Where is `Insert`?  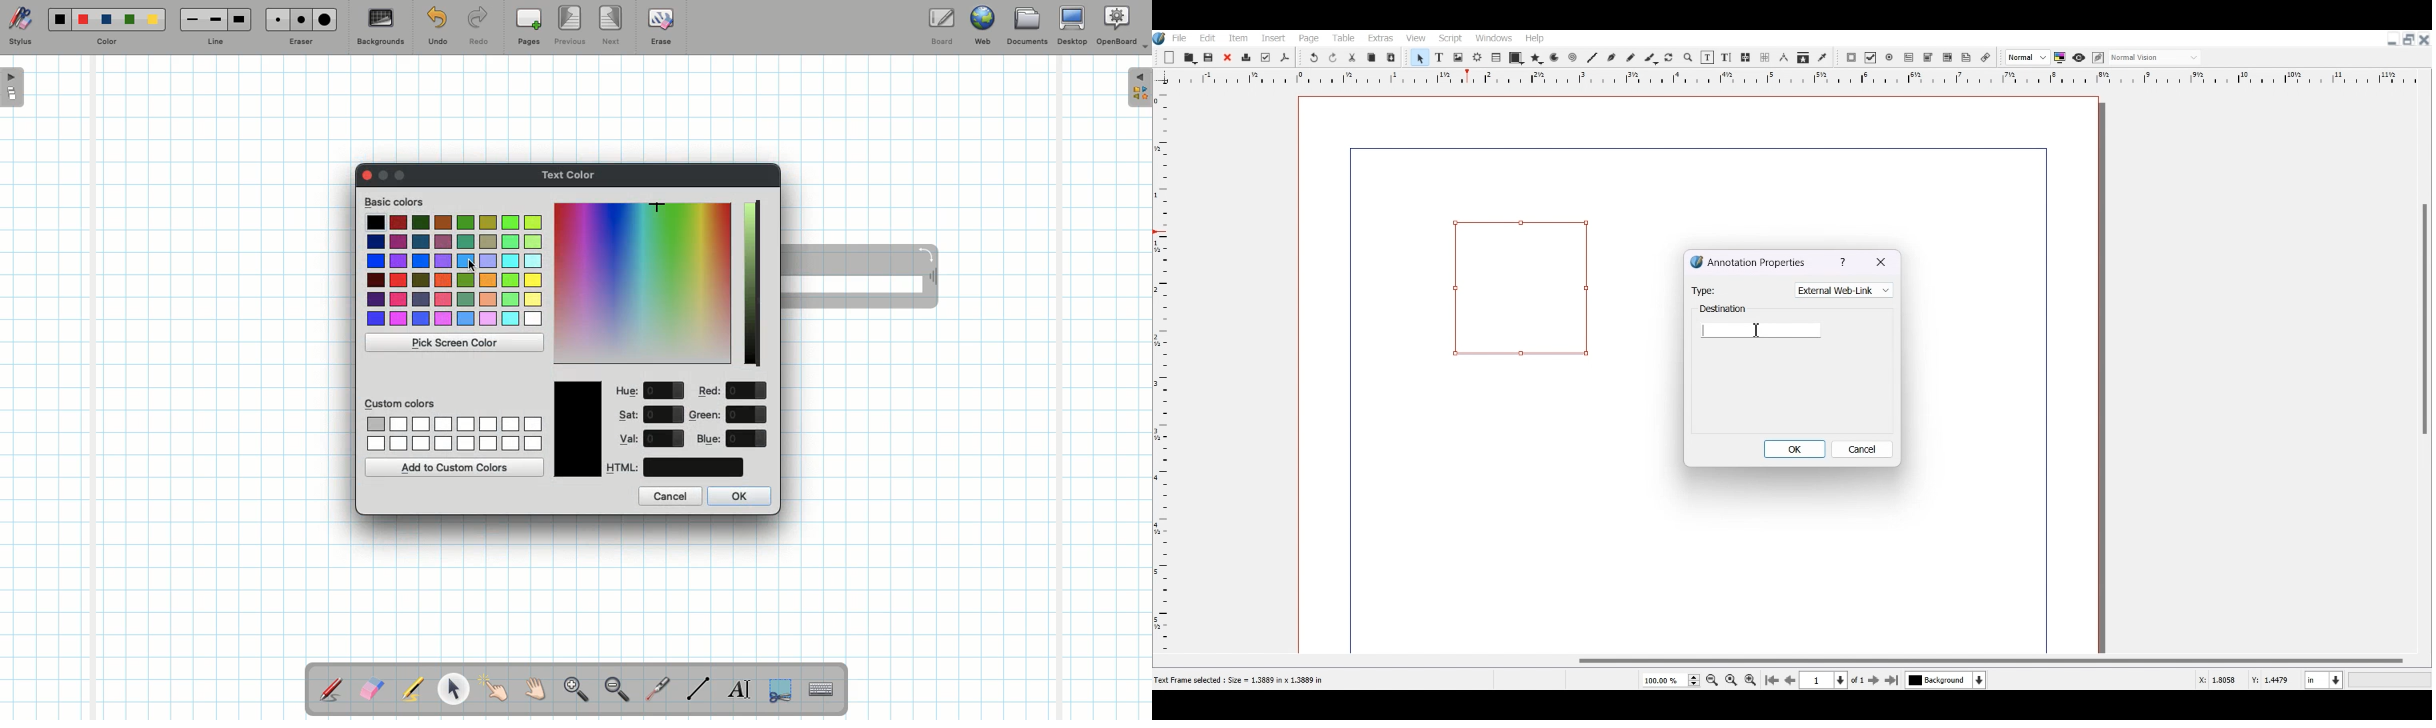 Insert is located at coordinates (1272, 38).